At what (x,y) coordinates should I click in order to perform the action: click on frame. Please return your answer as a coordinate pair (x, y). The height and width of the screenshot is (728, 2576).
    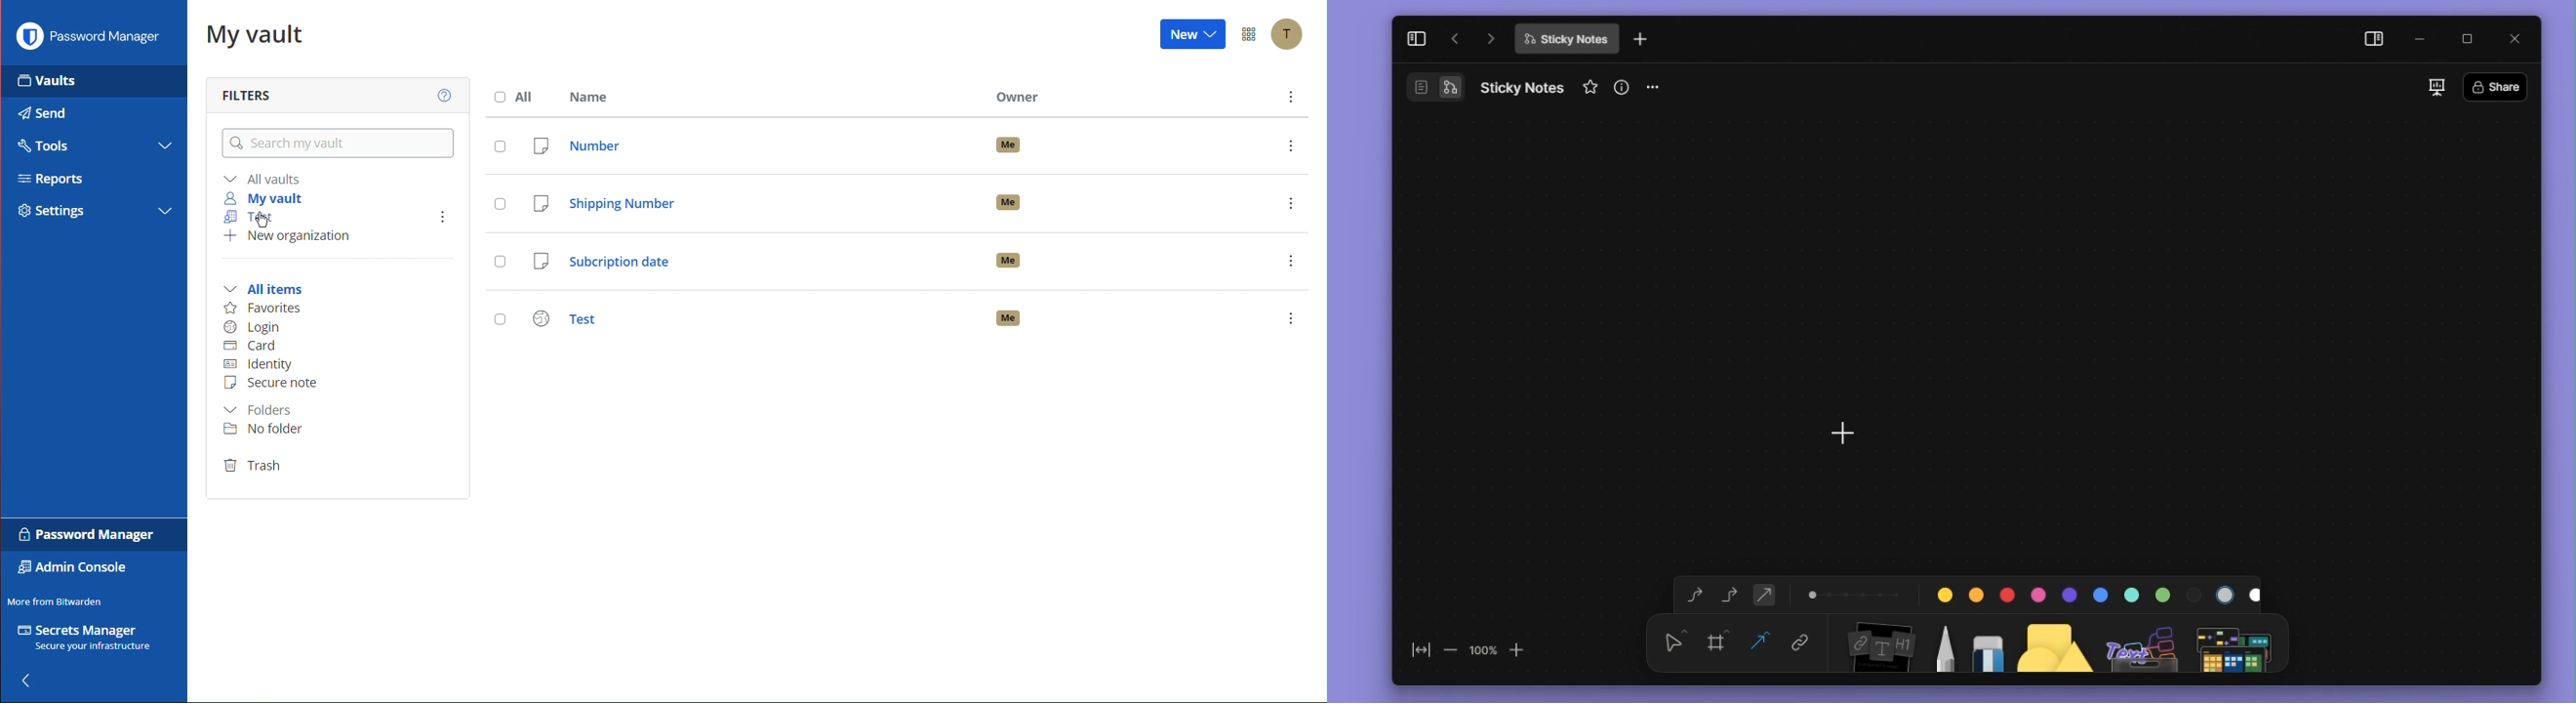
    Looking at the image, I should click on (1720, 641).